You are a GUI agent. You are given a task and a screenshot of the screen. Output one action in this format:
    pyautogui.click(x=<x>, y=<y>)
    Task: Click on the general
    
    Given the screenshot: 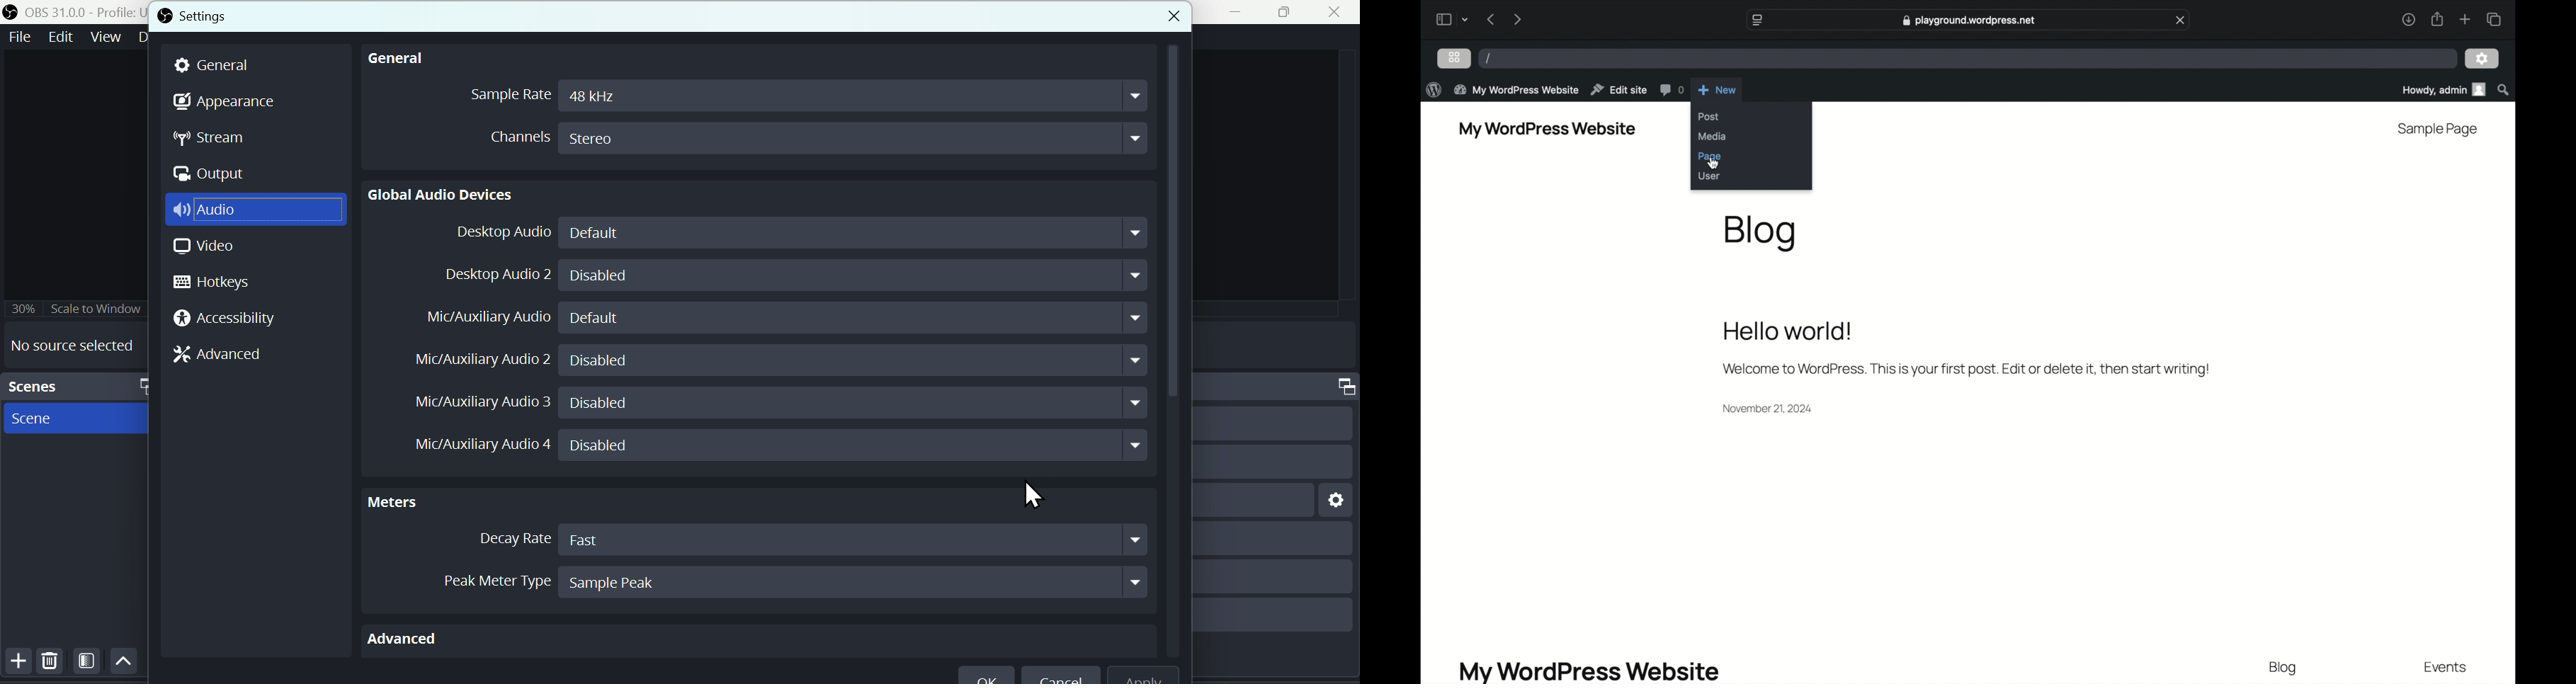 What is the action you would take?
    pyautogui.click(x=220, y=65)
    